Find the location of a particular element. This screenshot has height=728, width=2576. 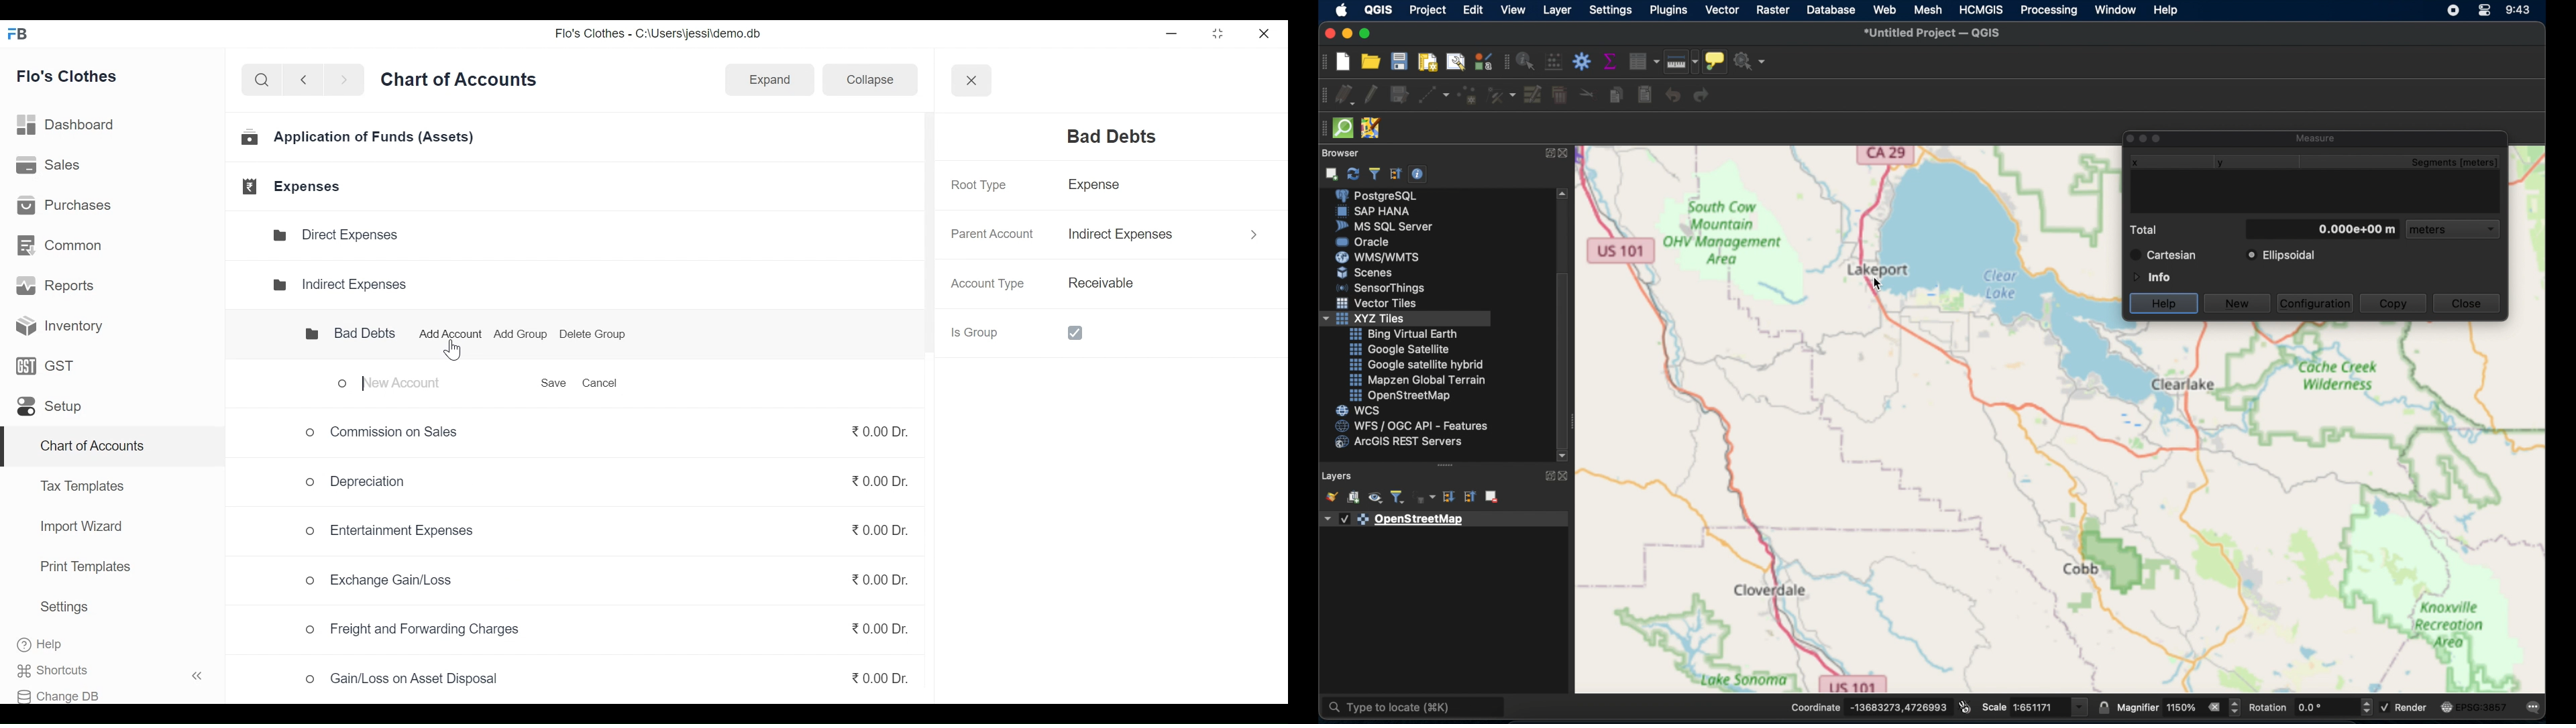

Expenses is located at coordinates (294, 186).